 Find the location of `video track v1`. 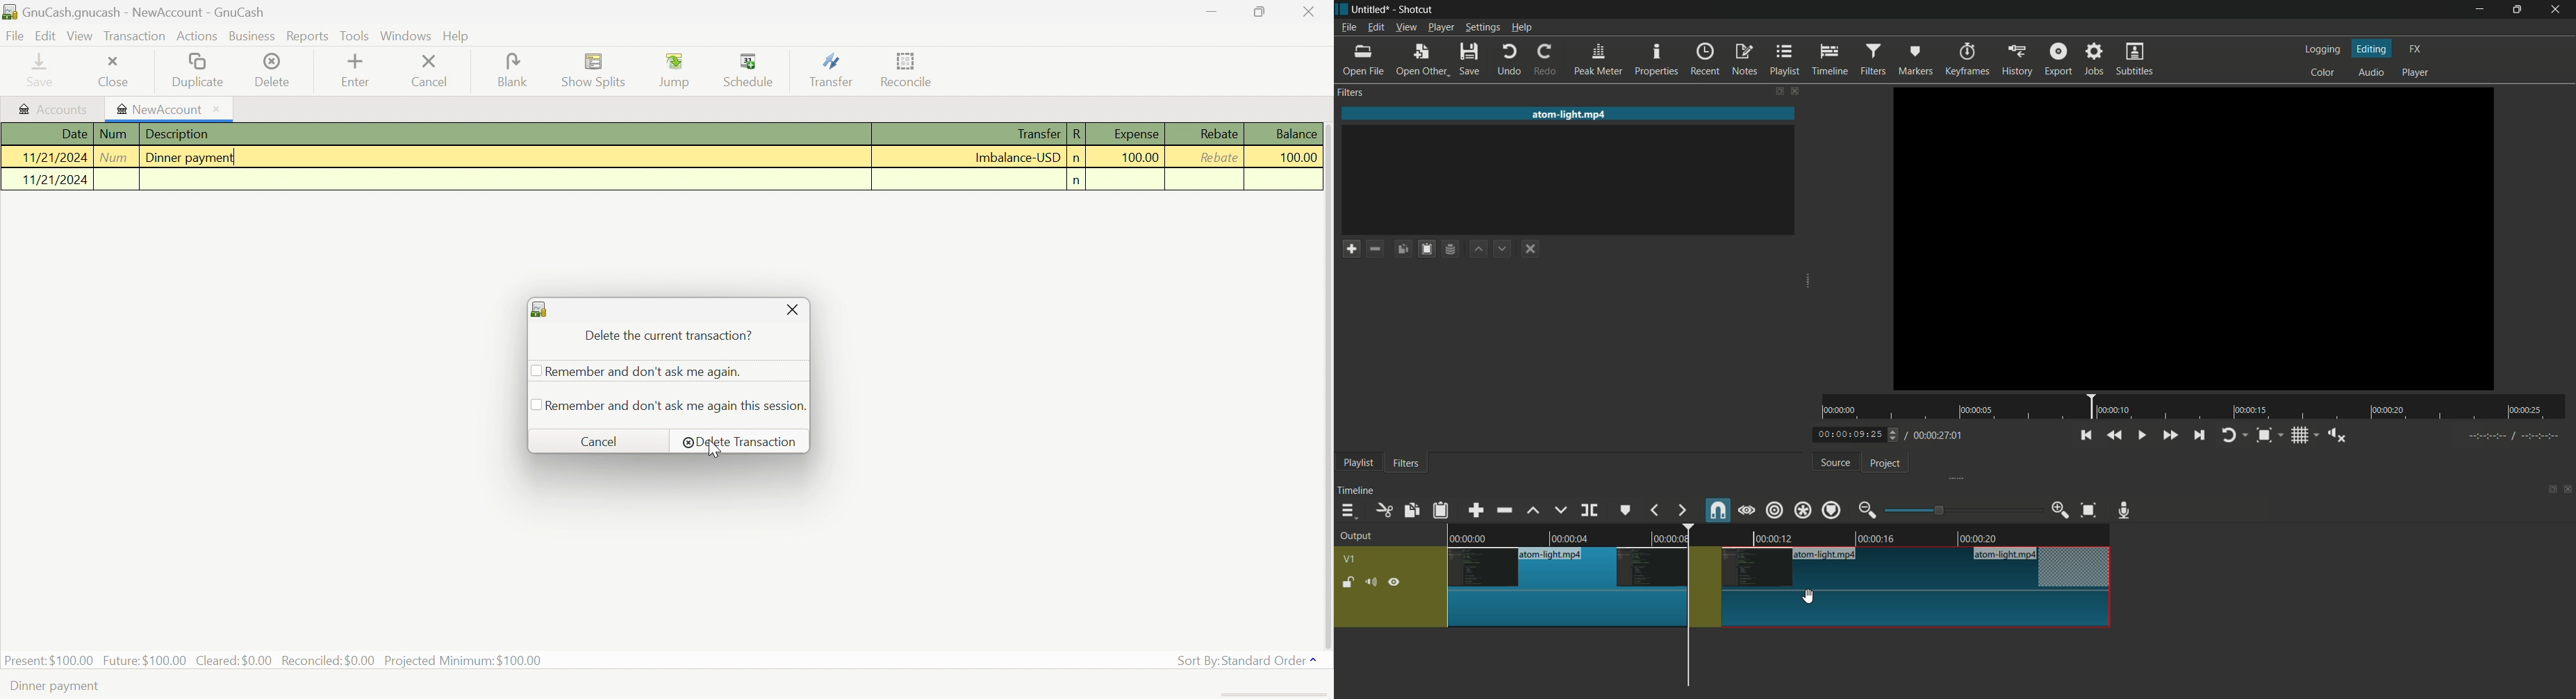

video track v1 is located at coordinates (1778, 610).